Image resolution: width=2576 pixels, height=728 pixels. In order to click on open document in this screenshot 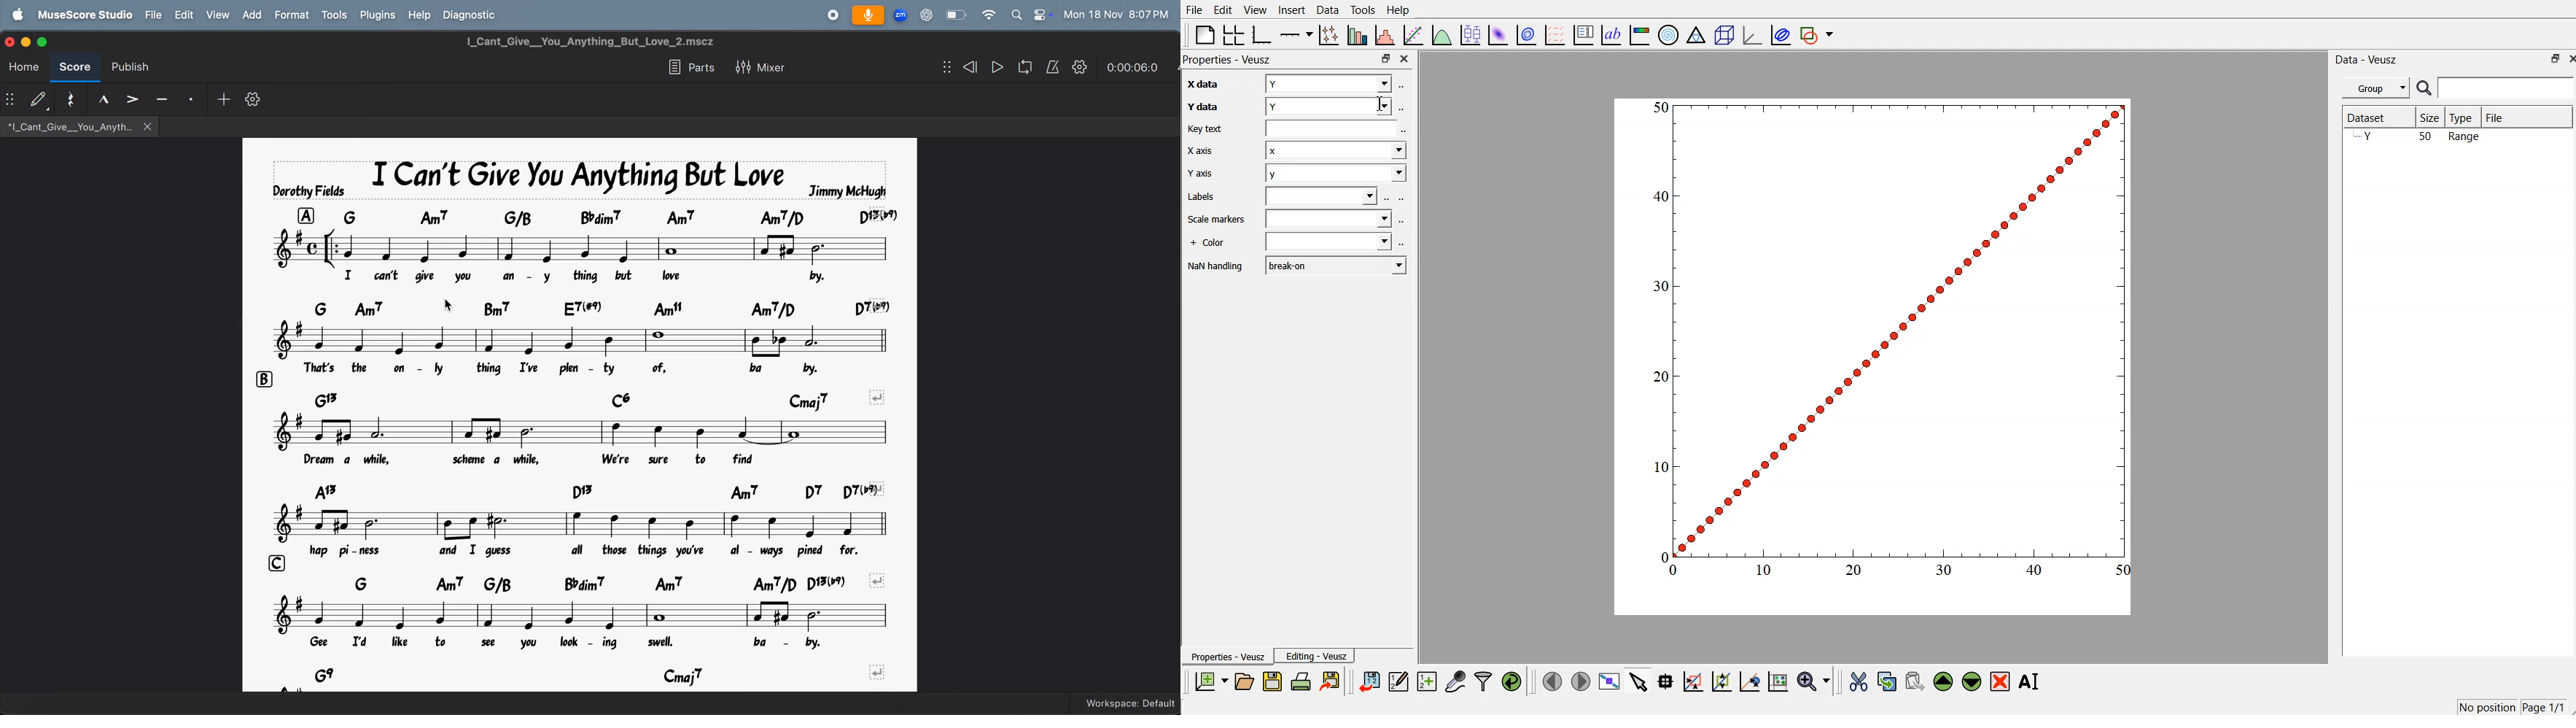, I will do `click(1246, 682)`.